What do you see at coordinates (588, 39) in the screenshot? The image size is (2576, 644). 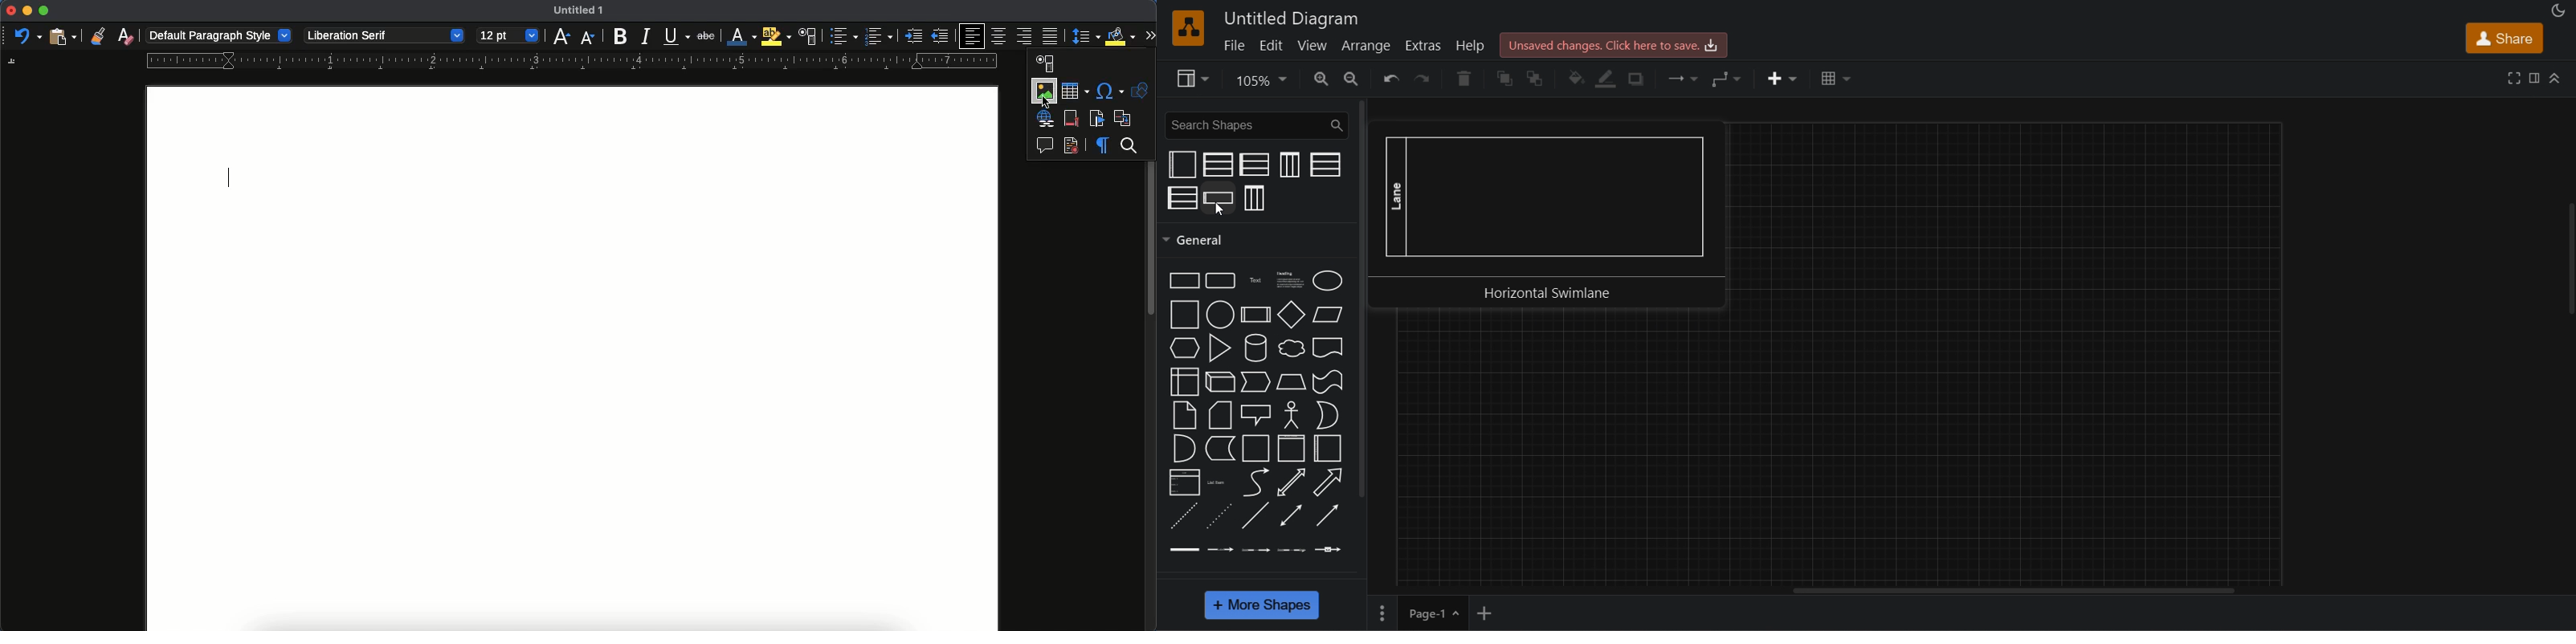 I see `decrease size` at bounding box center [588, 39].